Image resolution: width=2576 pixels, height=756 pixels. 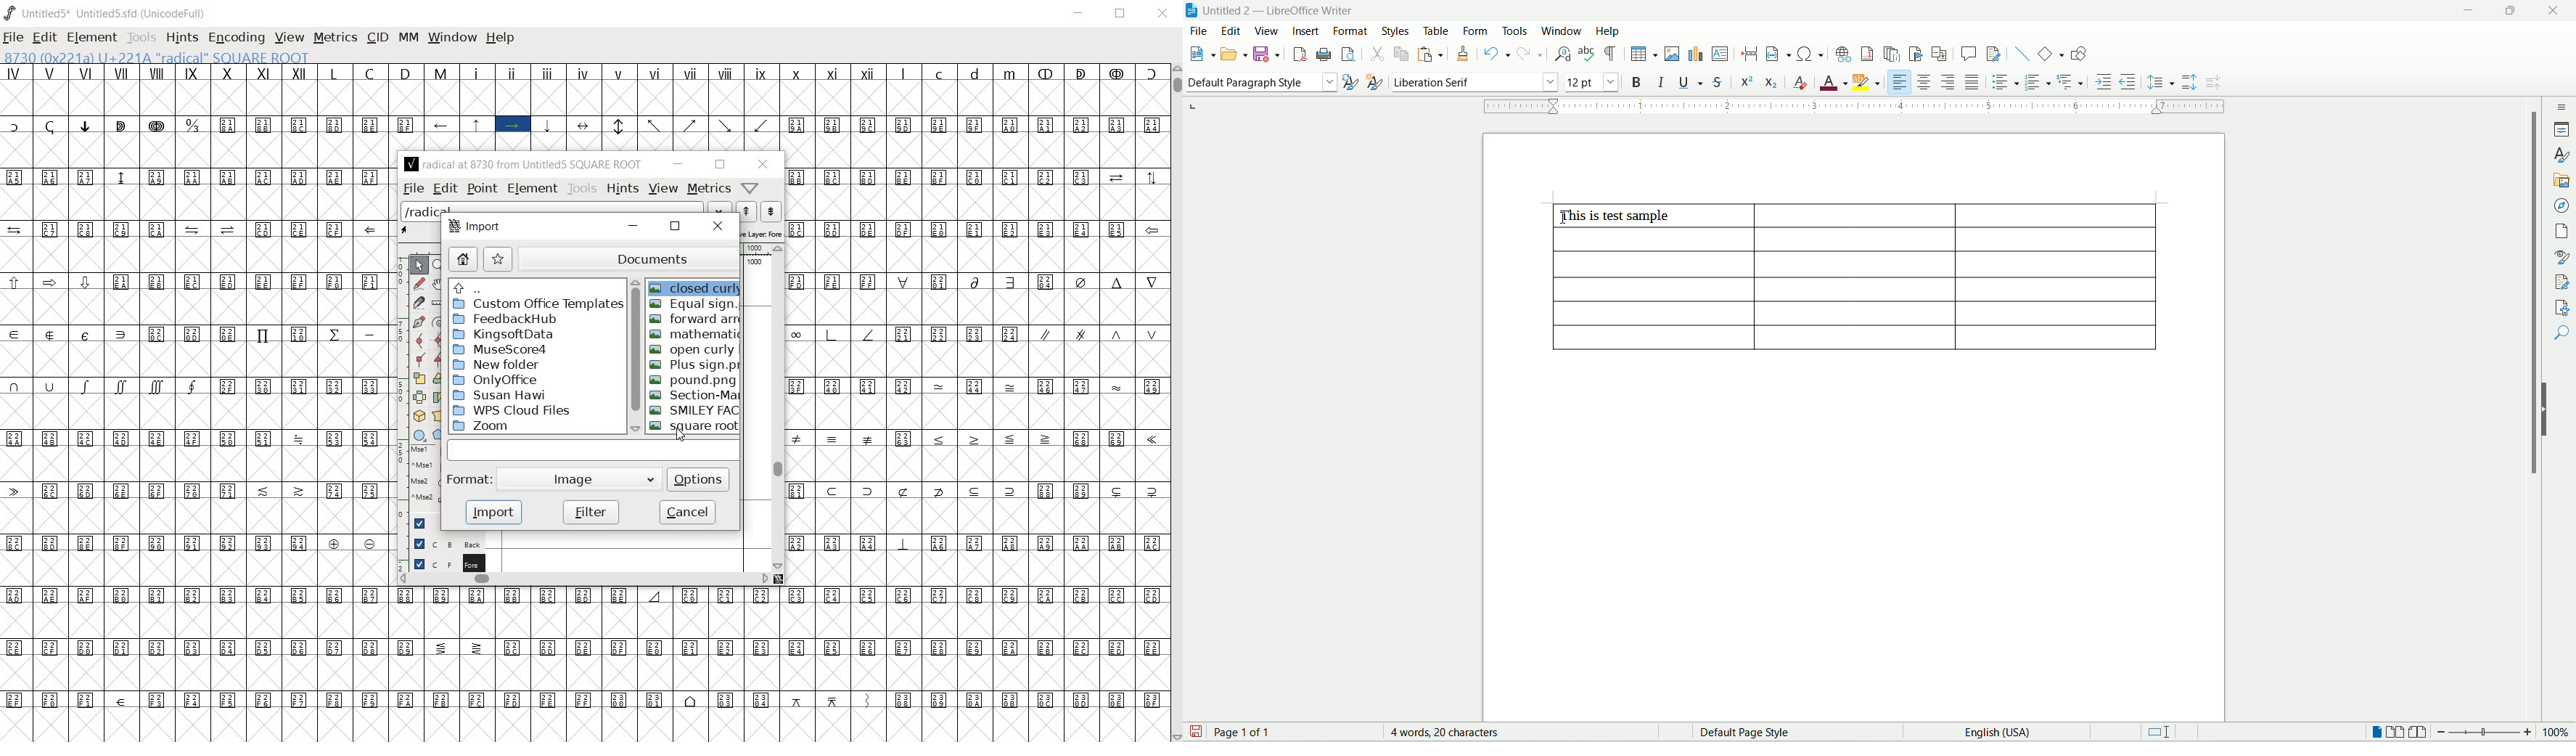 I want to click on Add a corner point, so click(x=419, y=358).